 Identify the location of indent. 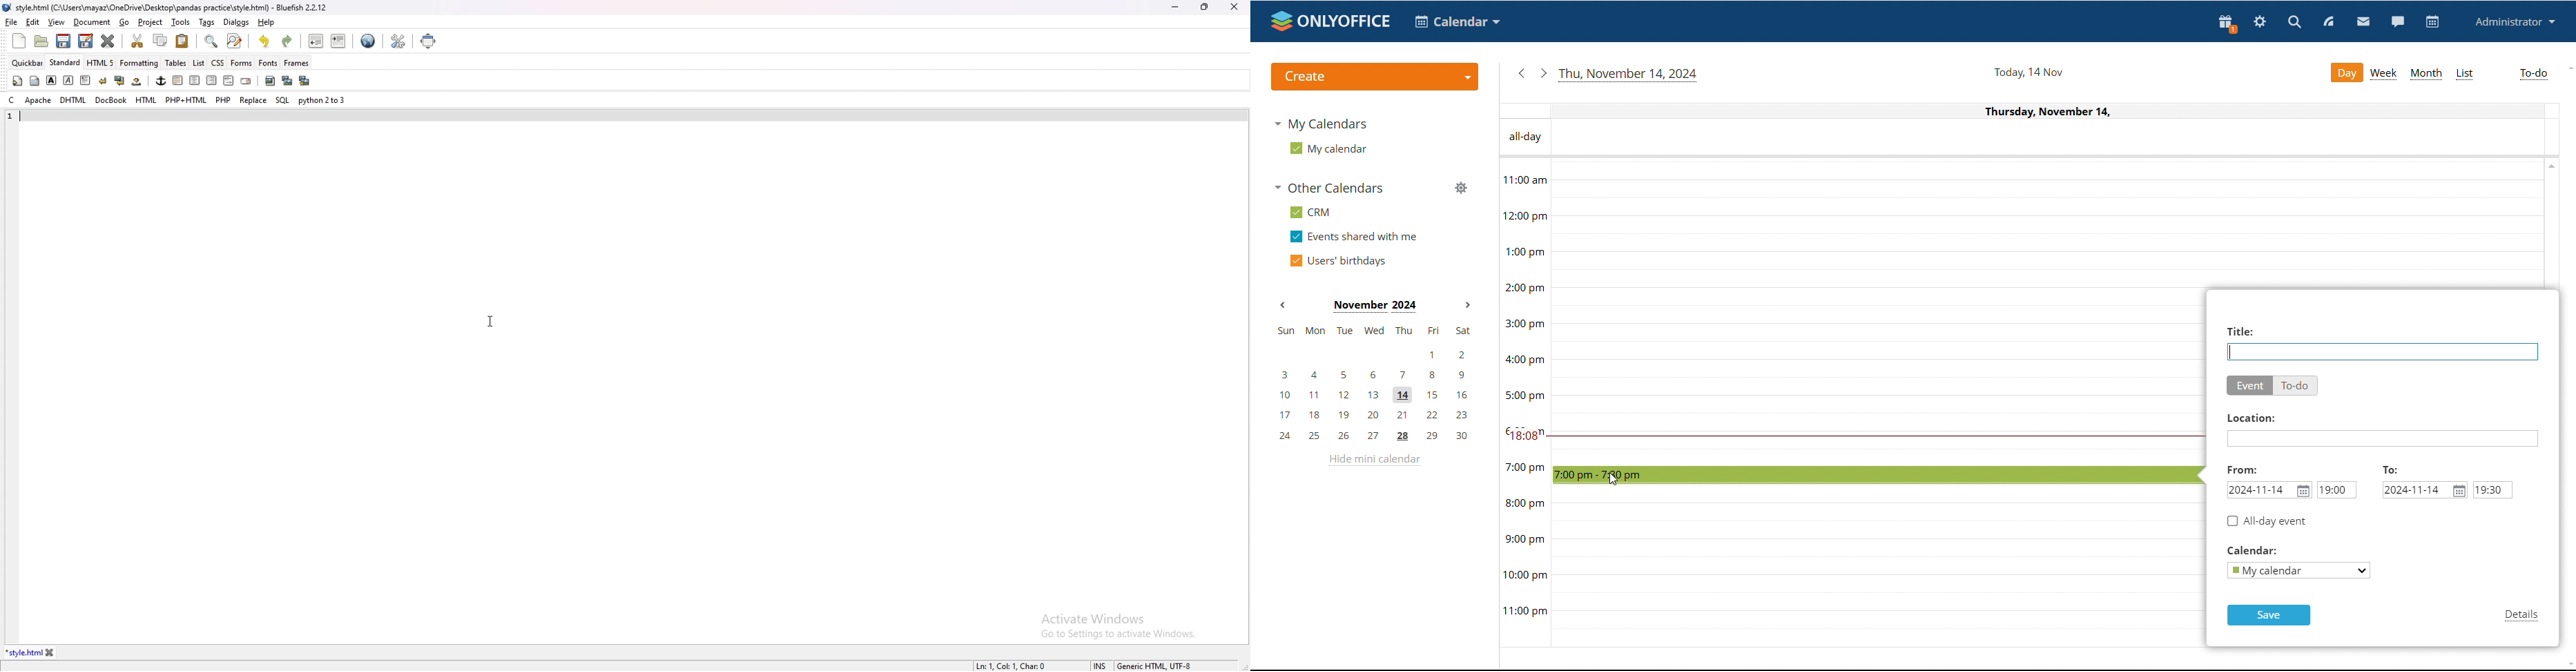
(338, 40).